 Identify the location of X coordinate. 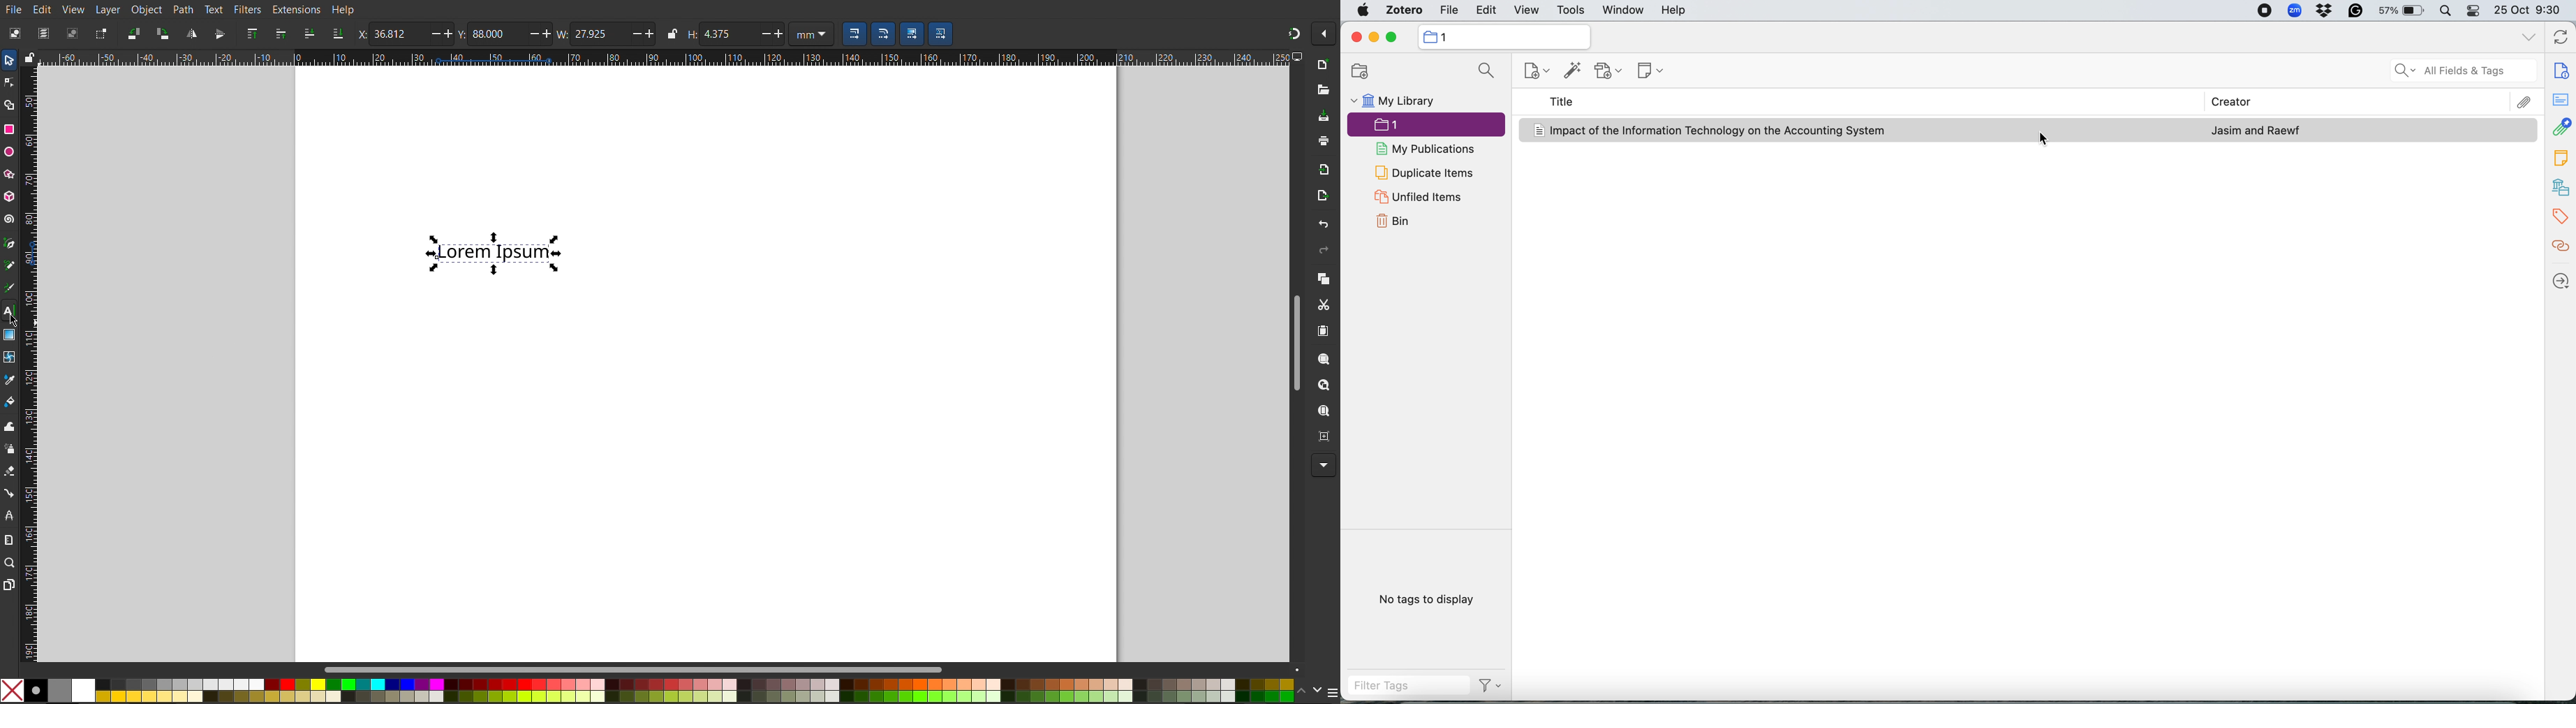
(406, 34).